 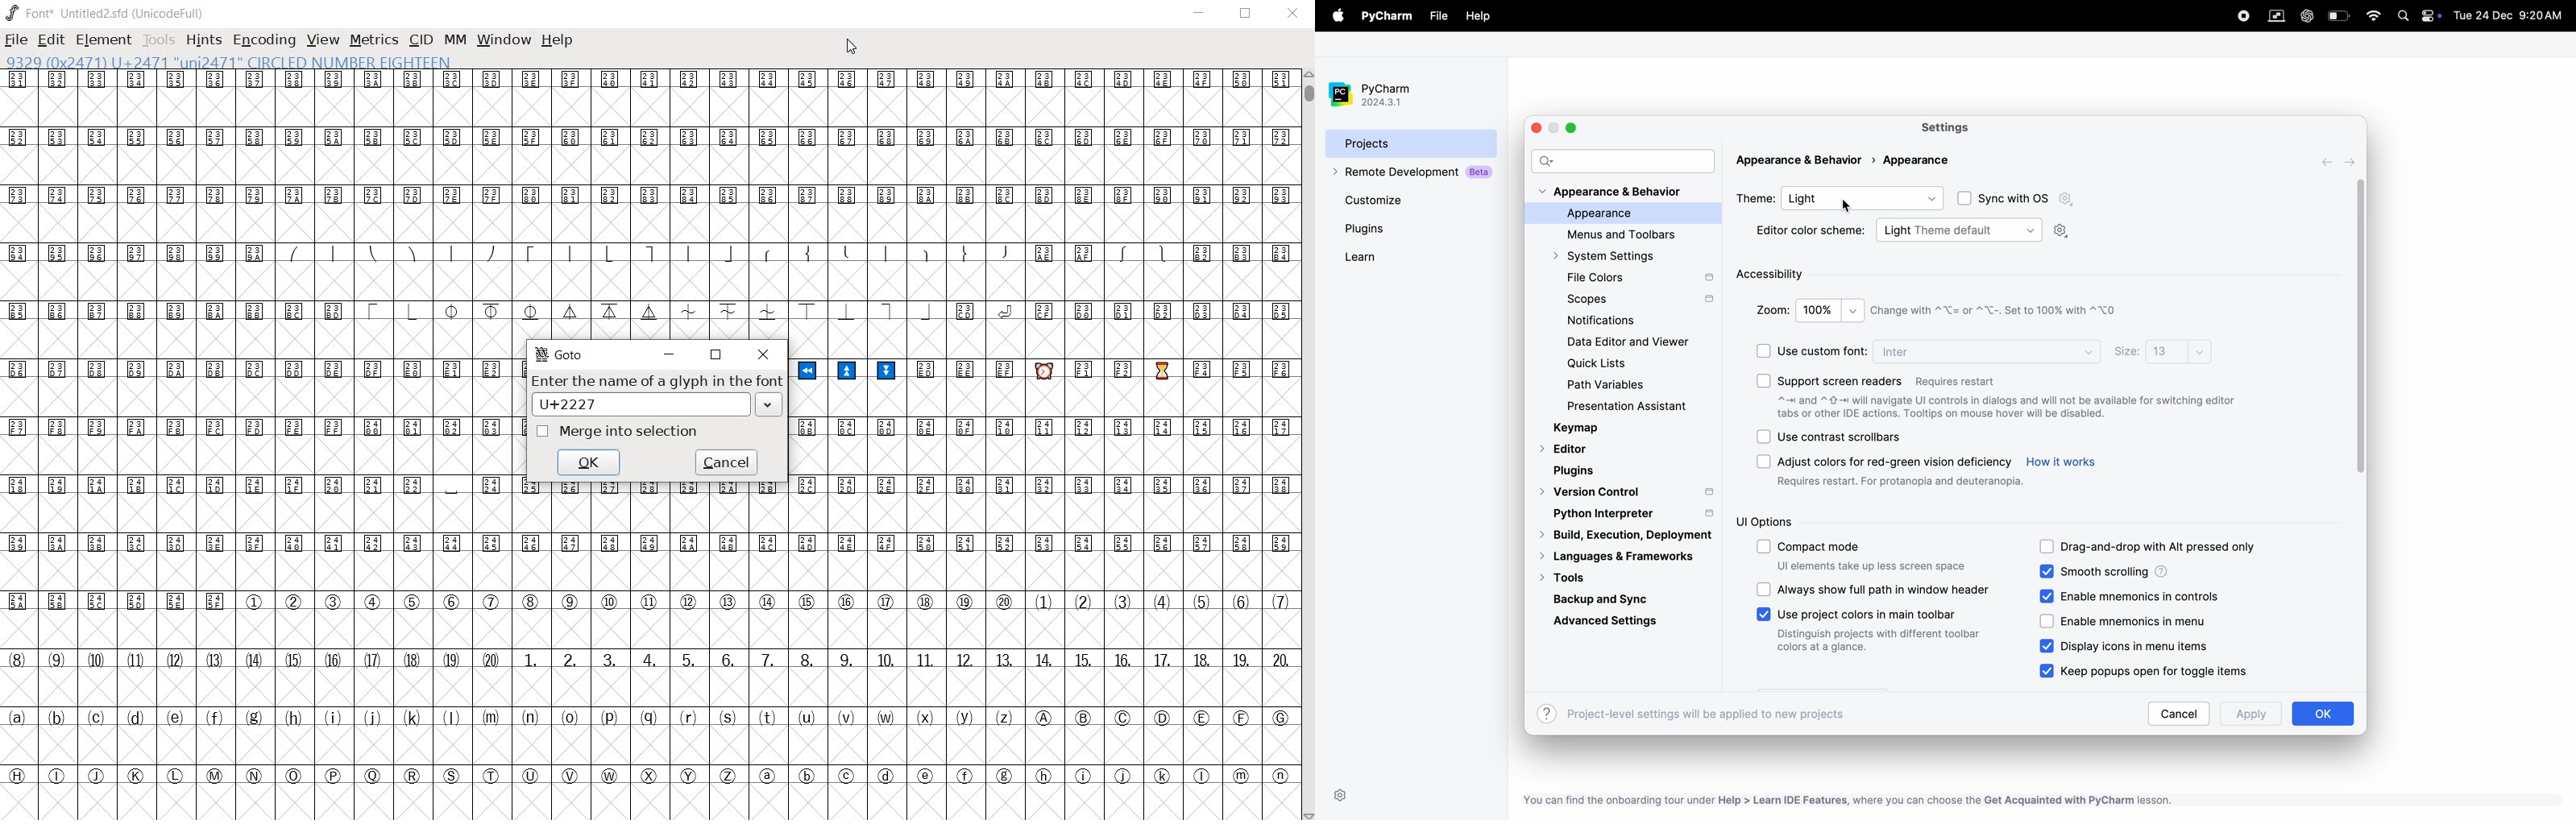 What do you see at coordinates (1811, 232) in the screenshot?
I see `editor color scheme` at bounding box center [1811, 232].